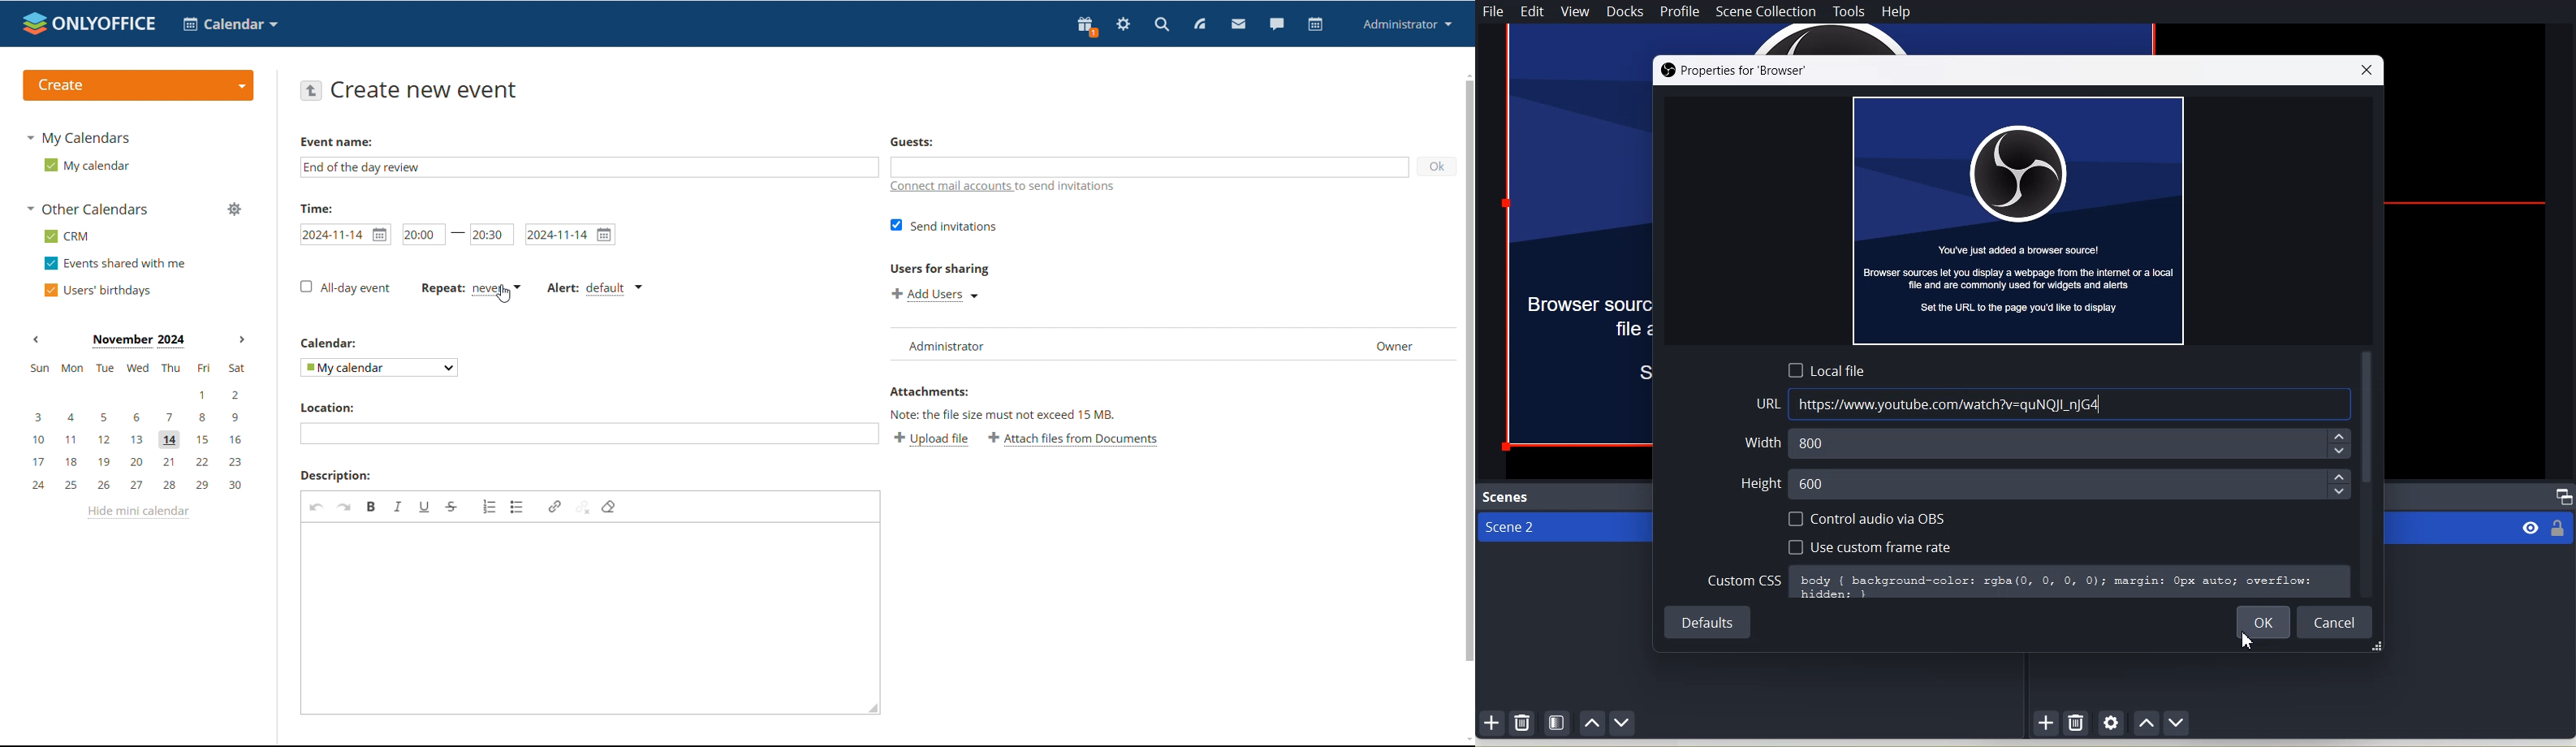 The image size is (2576, 756). Describe the element at coordinates (1067, 344) in the screenshot. I see `list of users` at that location.